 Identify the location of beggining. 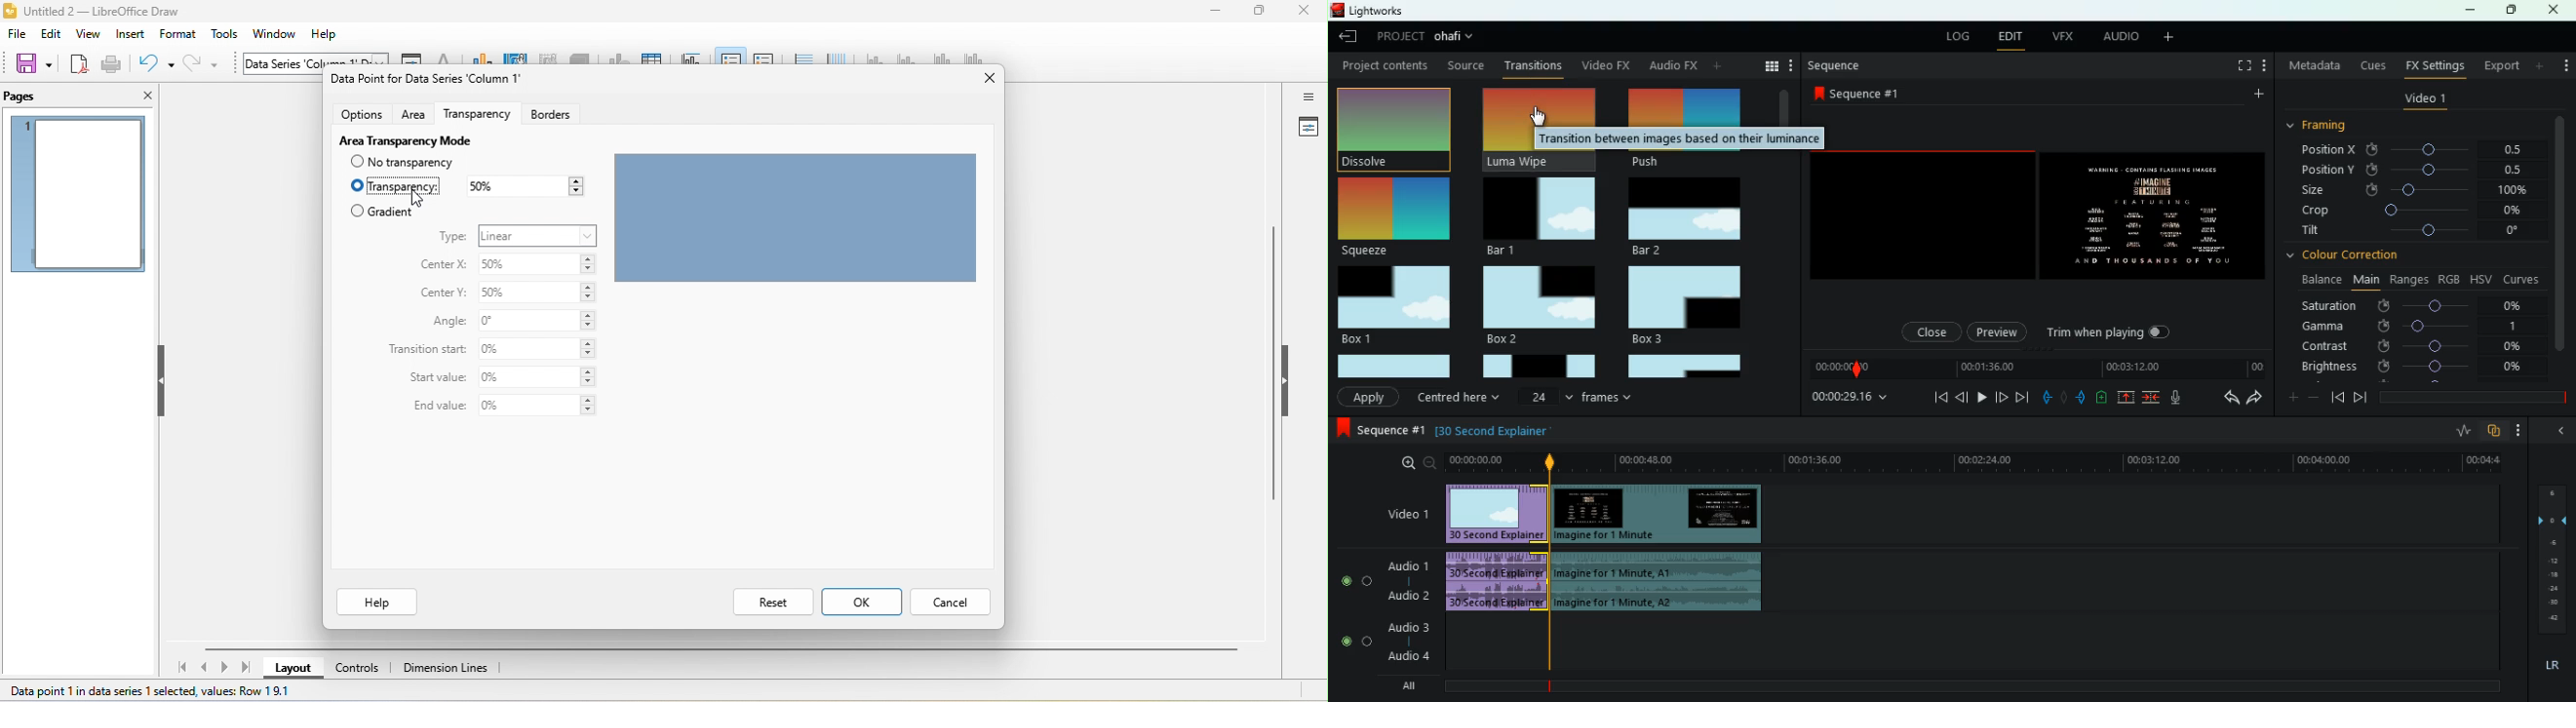
(1934, 397).